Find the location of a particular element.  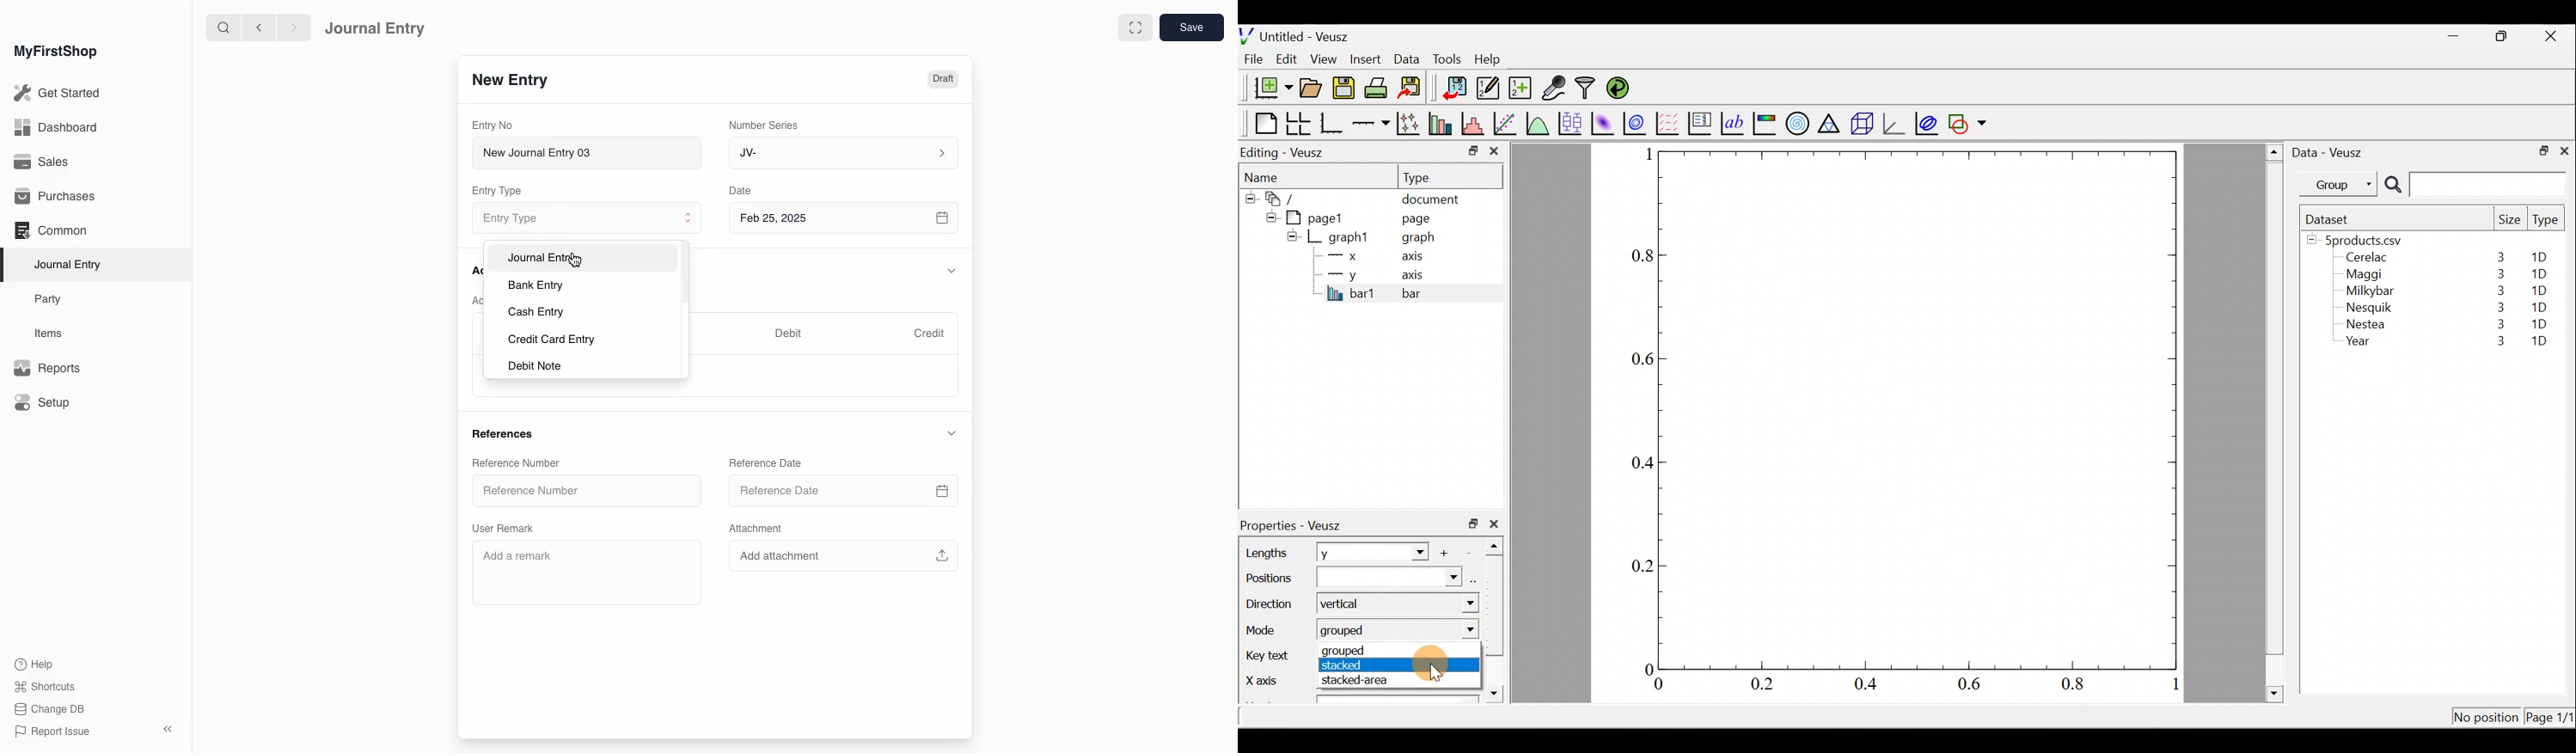

Common is located at coordinates (50, 230).